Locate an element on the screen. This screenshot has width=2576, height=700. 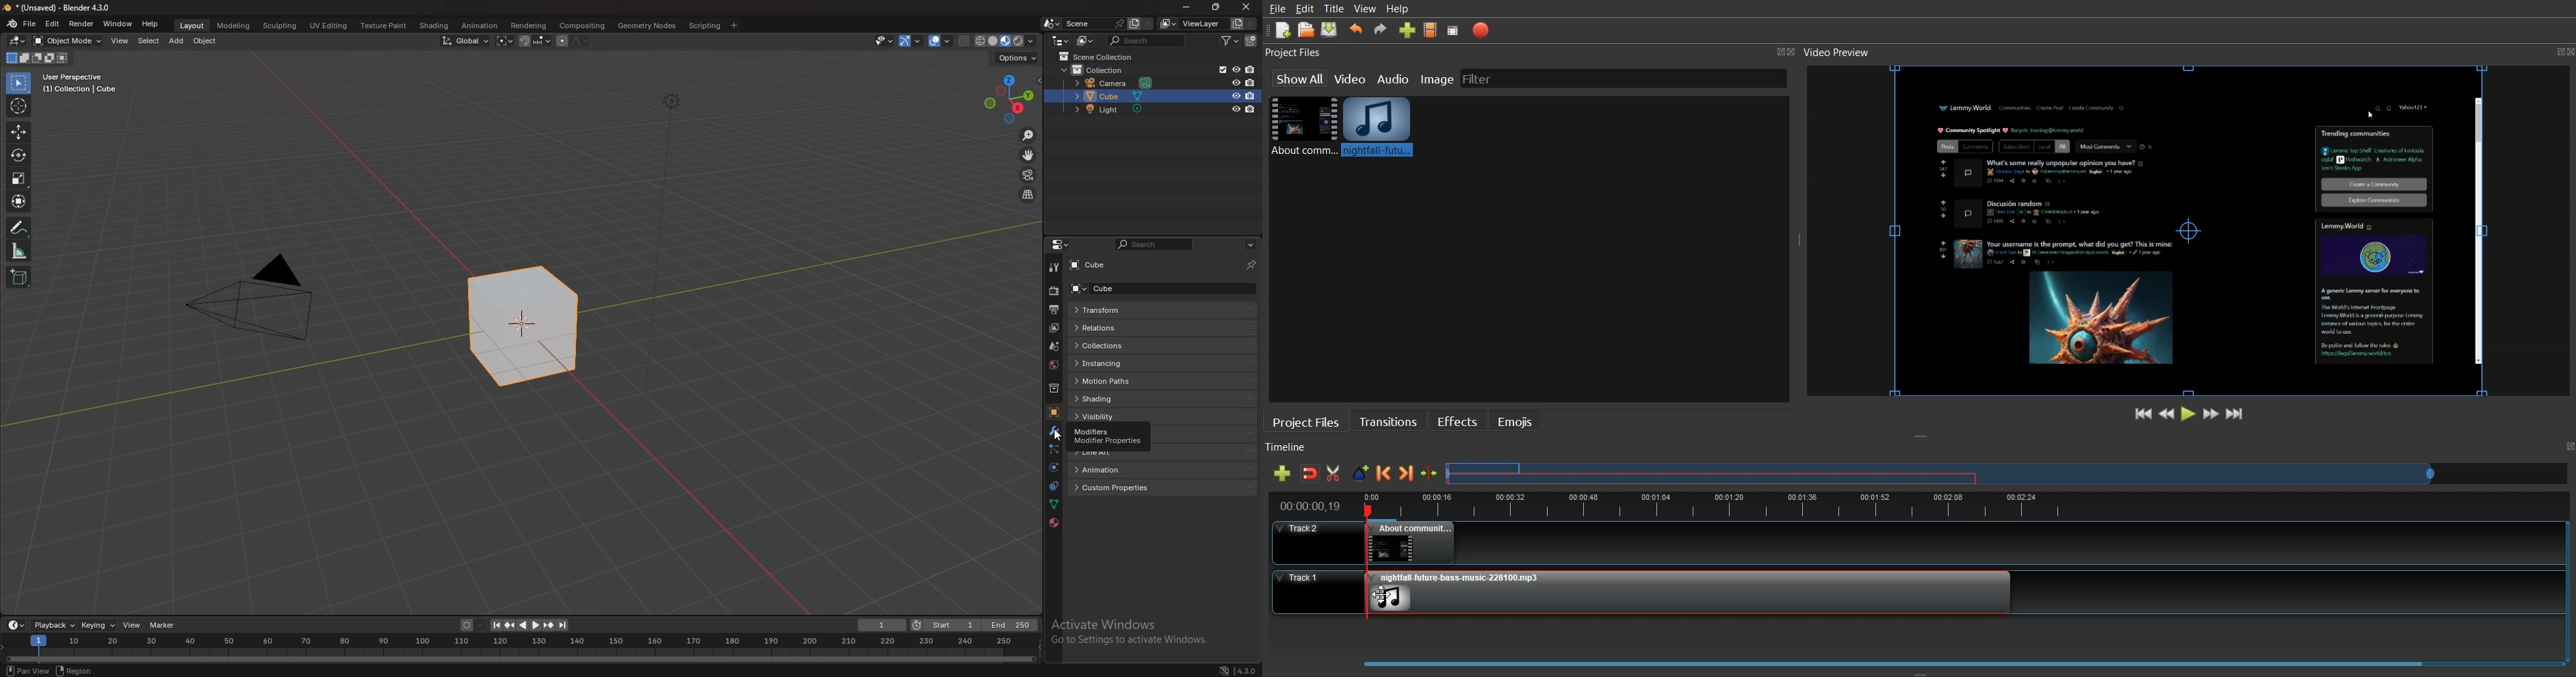
Maximize is located at coordinates (2551, 49).